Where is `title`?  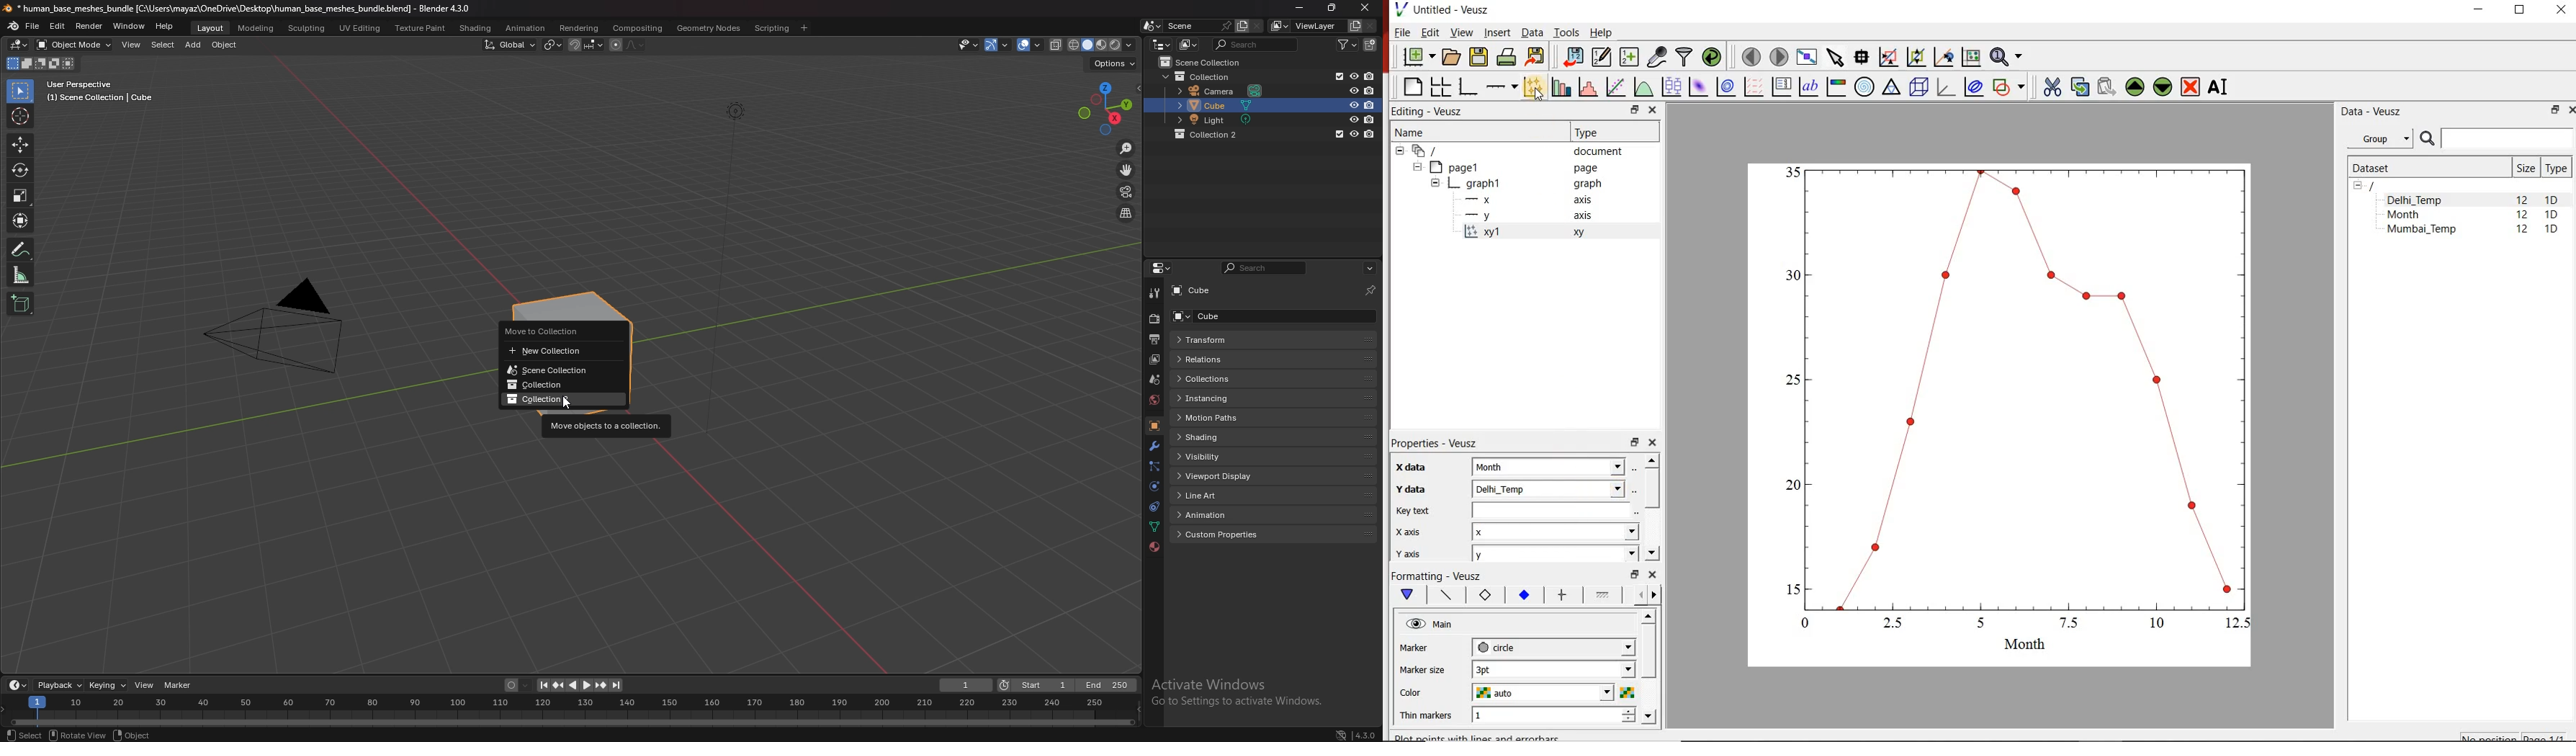 title is located at coordinates (238, 9).